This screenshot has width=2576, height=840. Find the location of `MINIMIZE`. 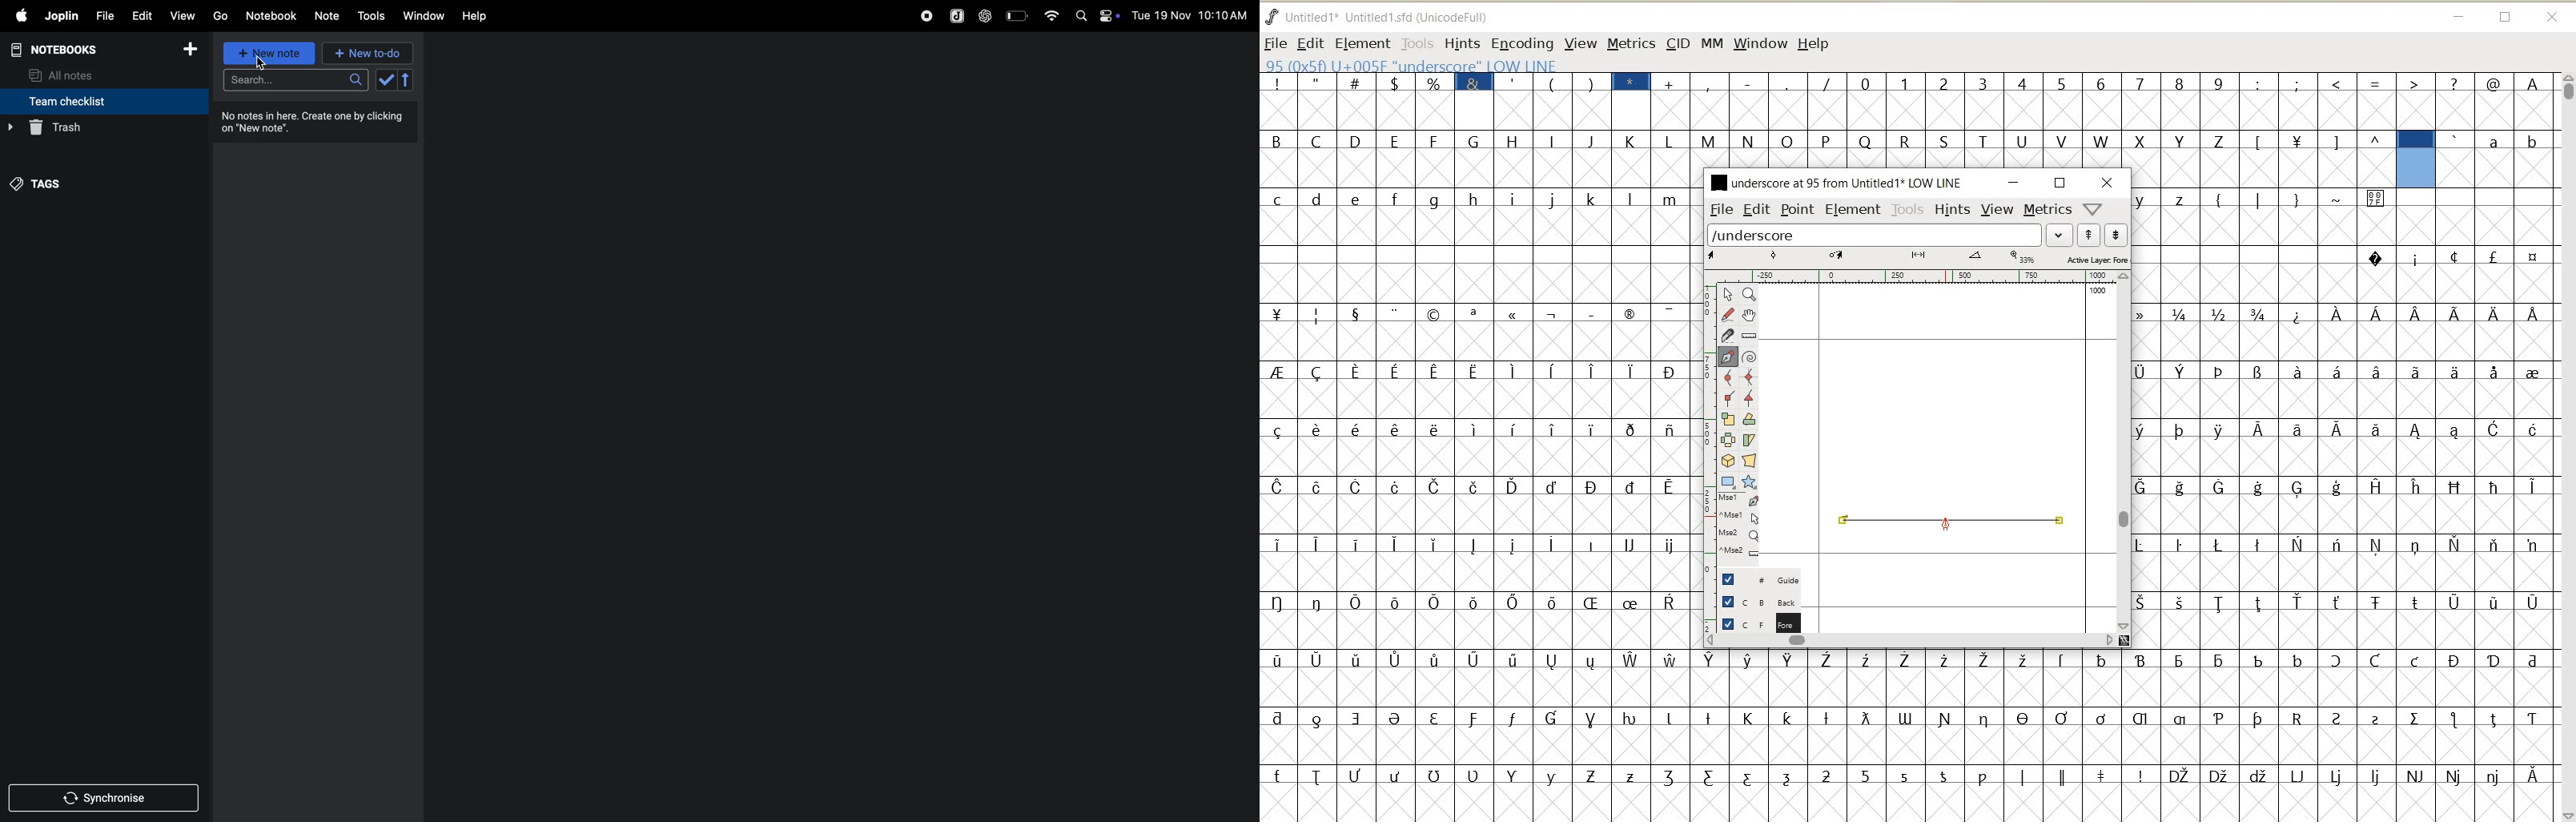

MINIMIZE is located at coordinates (2015, 183).